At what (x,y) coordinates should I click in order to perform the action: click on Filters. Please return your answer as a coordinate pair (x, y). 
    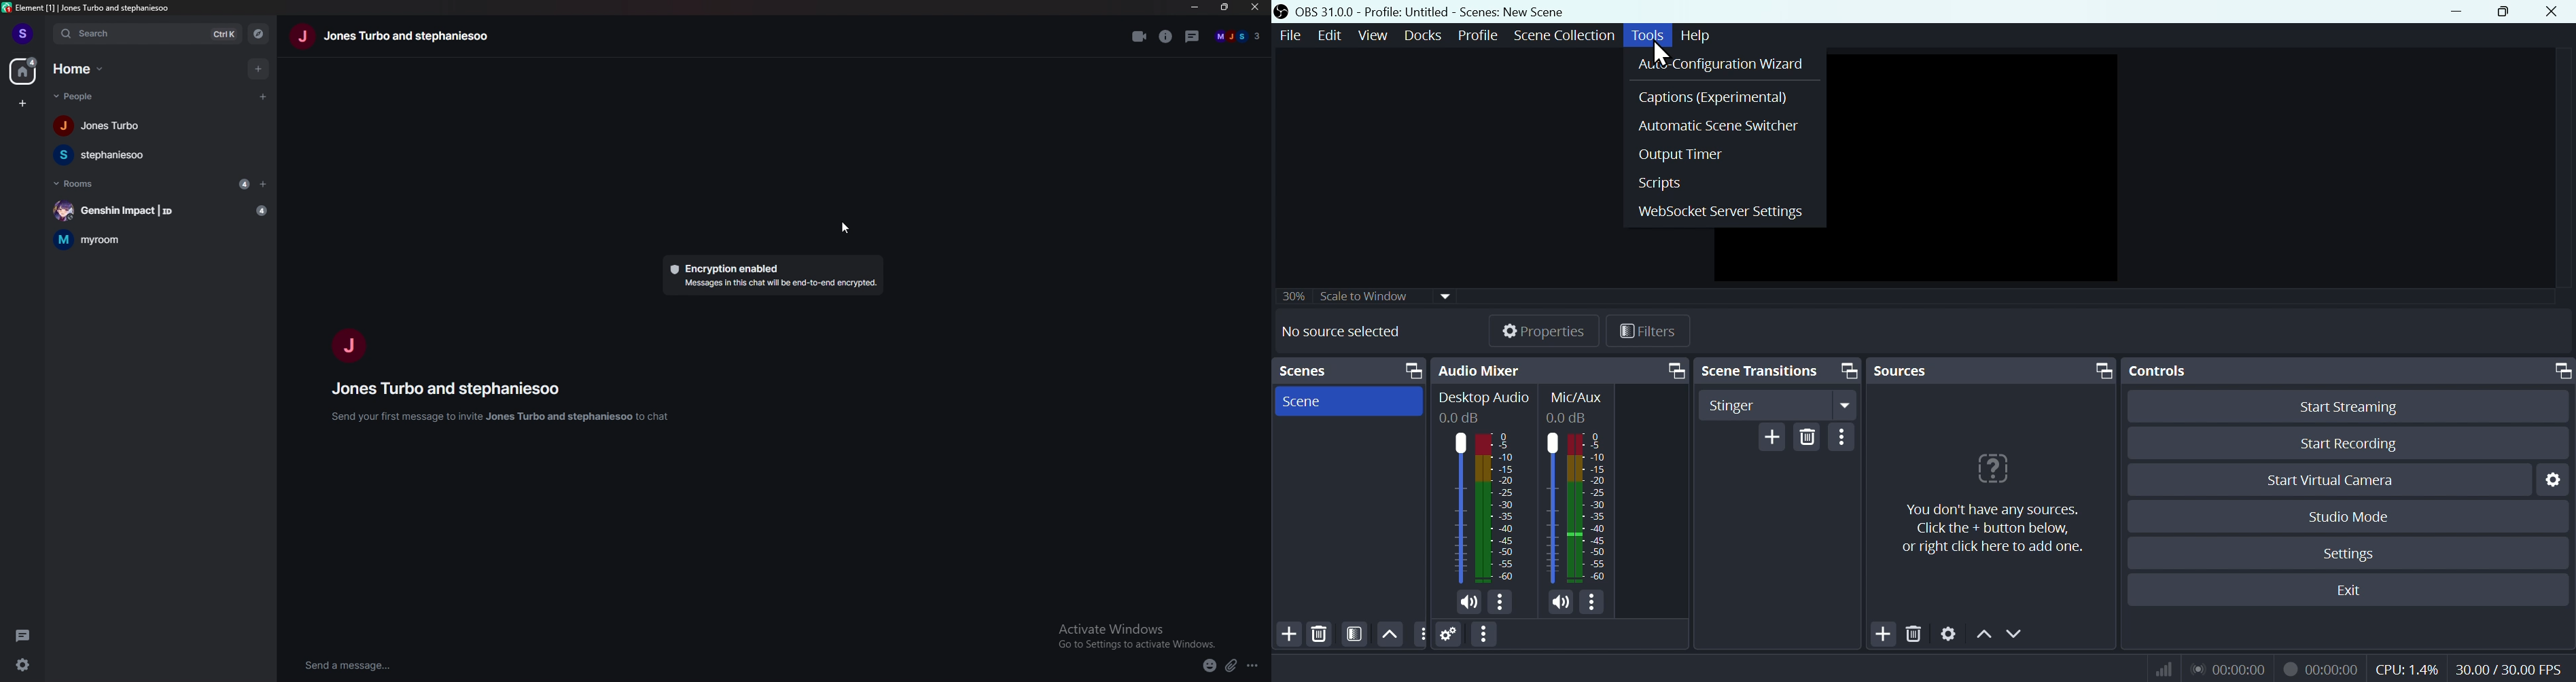
    Looking at the image, I should click on (1646, 330).